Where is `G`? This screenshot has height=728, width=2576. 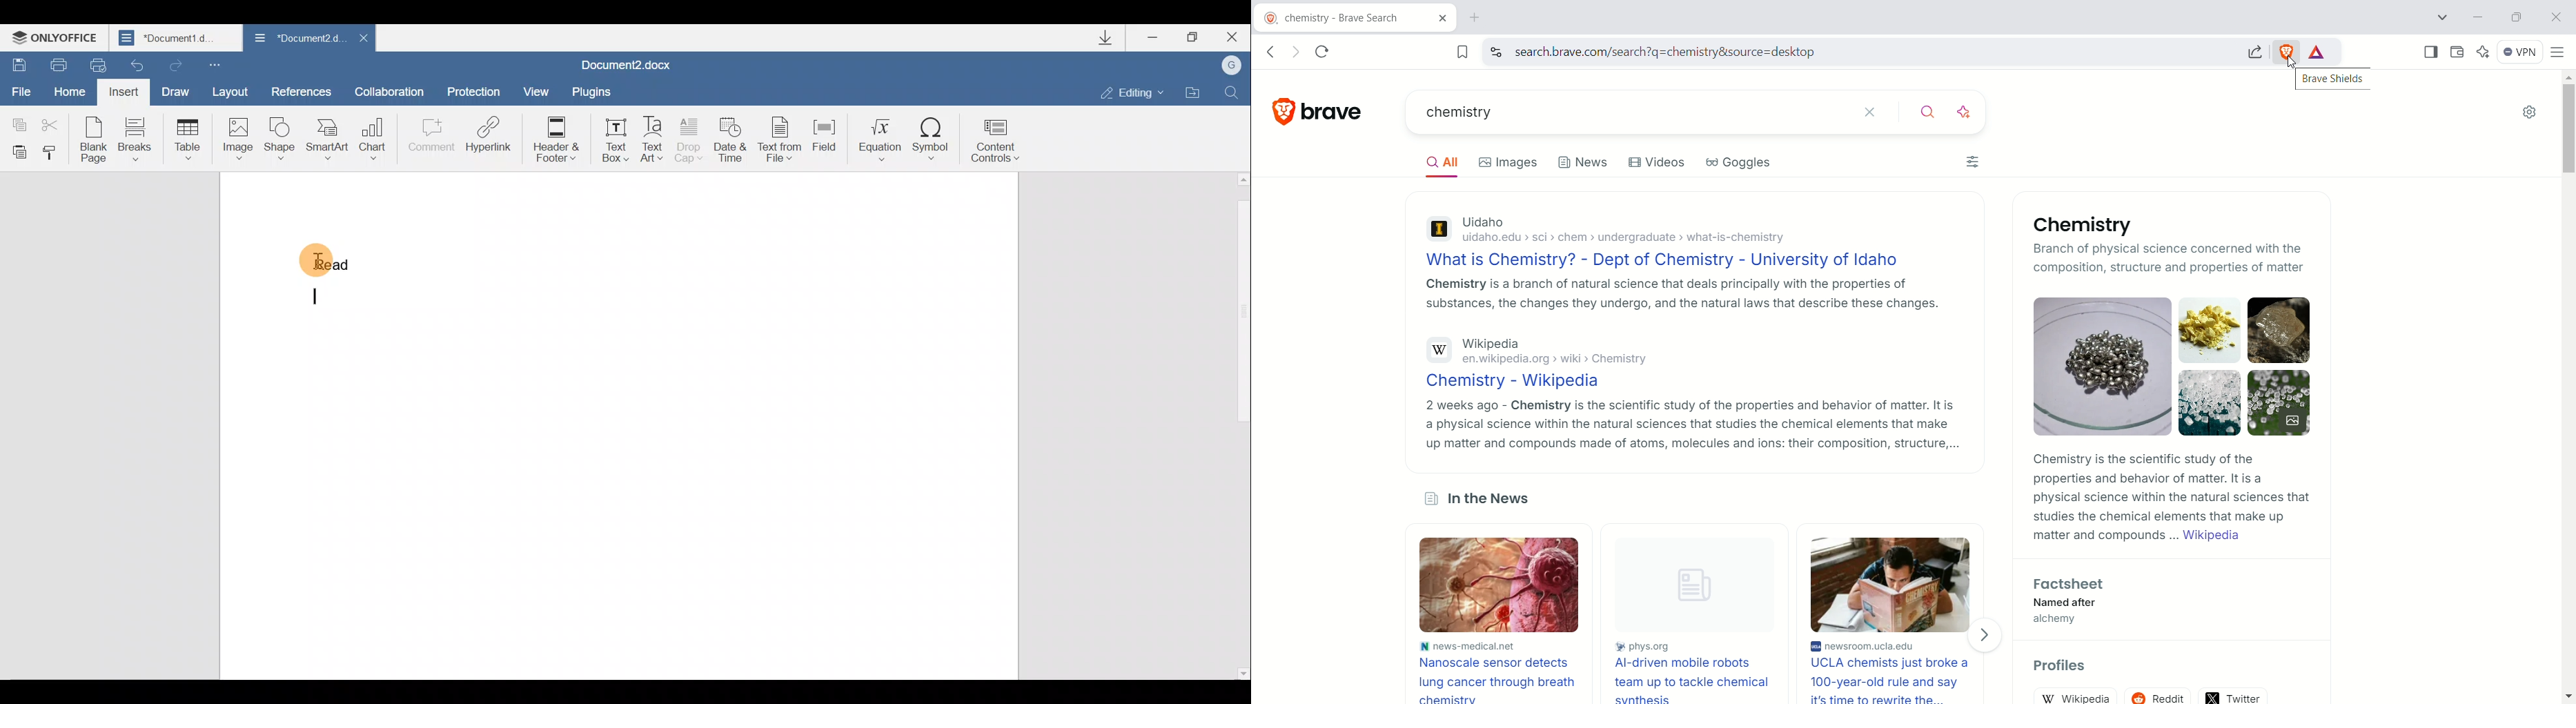
G is located at coordinates (1233, 65).